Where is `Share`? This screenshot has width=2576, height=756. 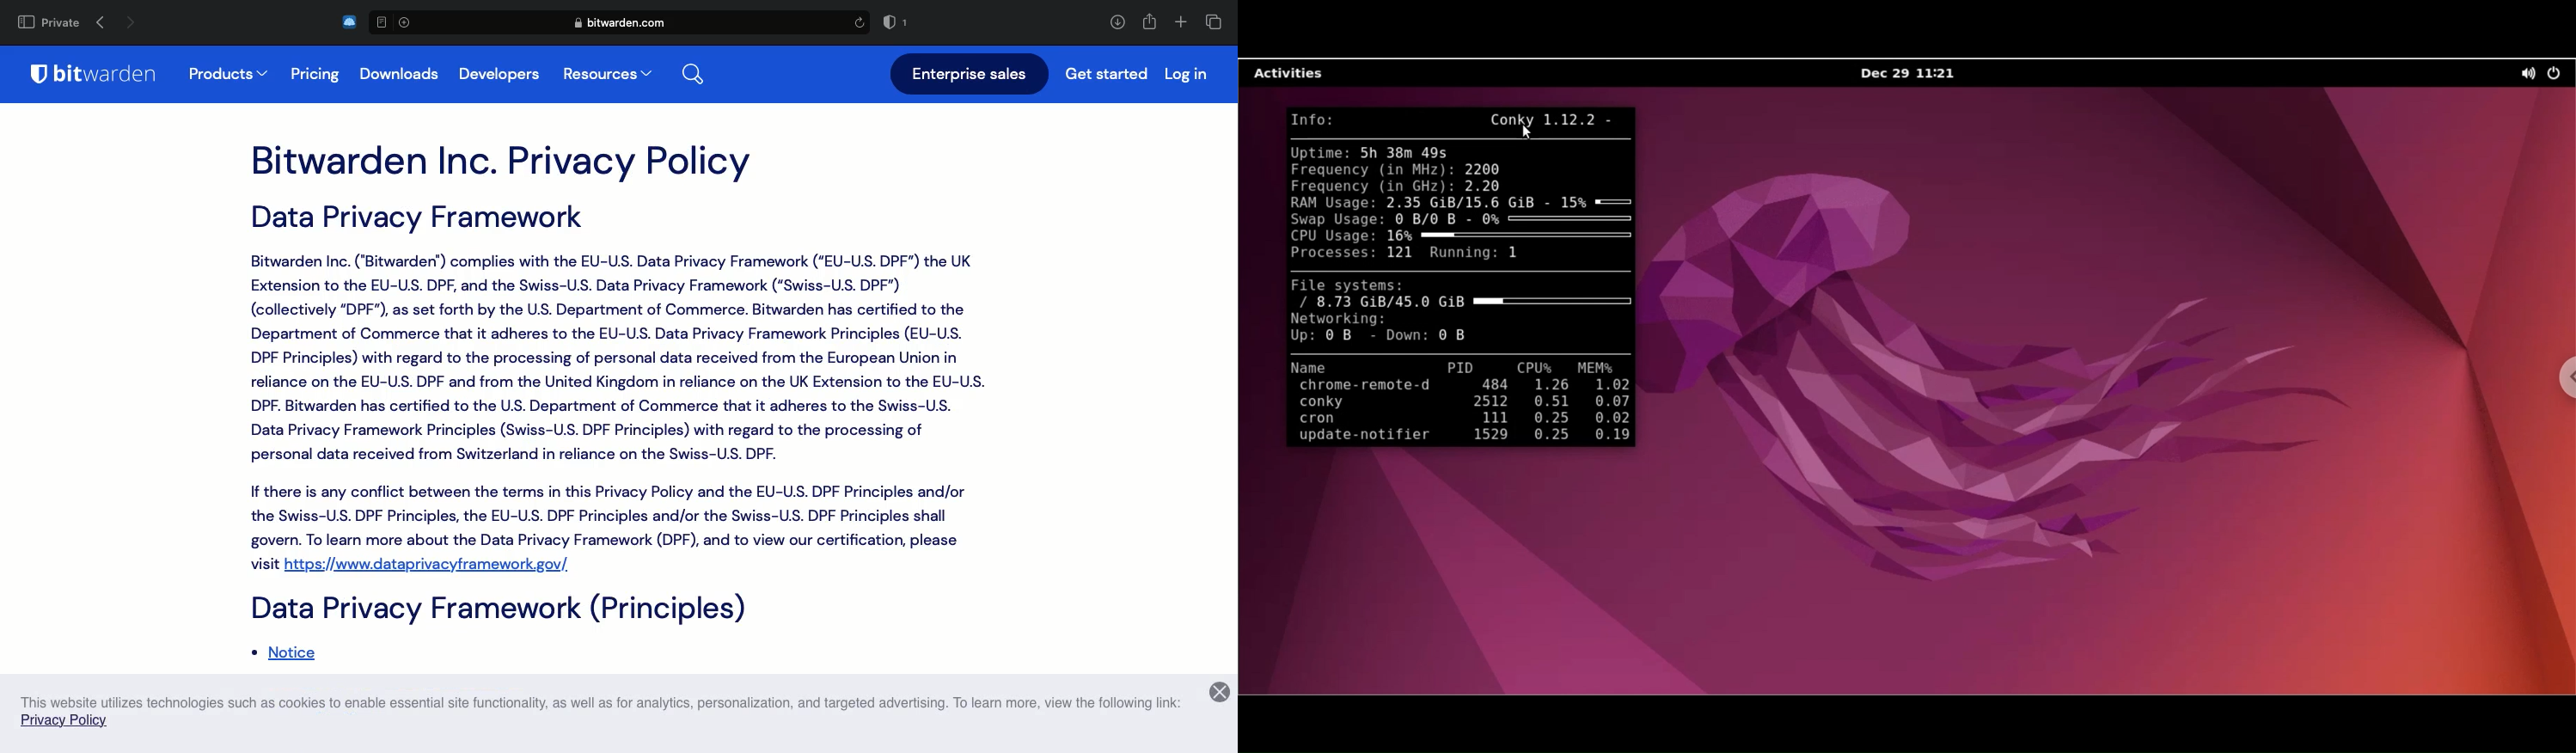 Share is located at coordinates (1150, 22).